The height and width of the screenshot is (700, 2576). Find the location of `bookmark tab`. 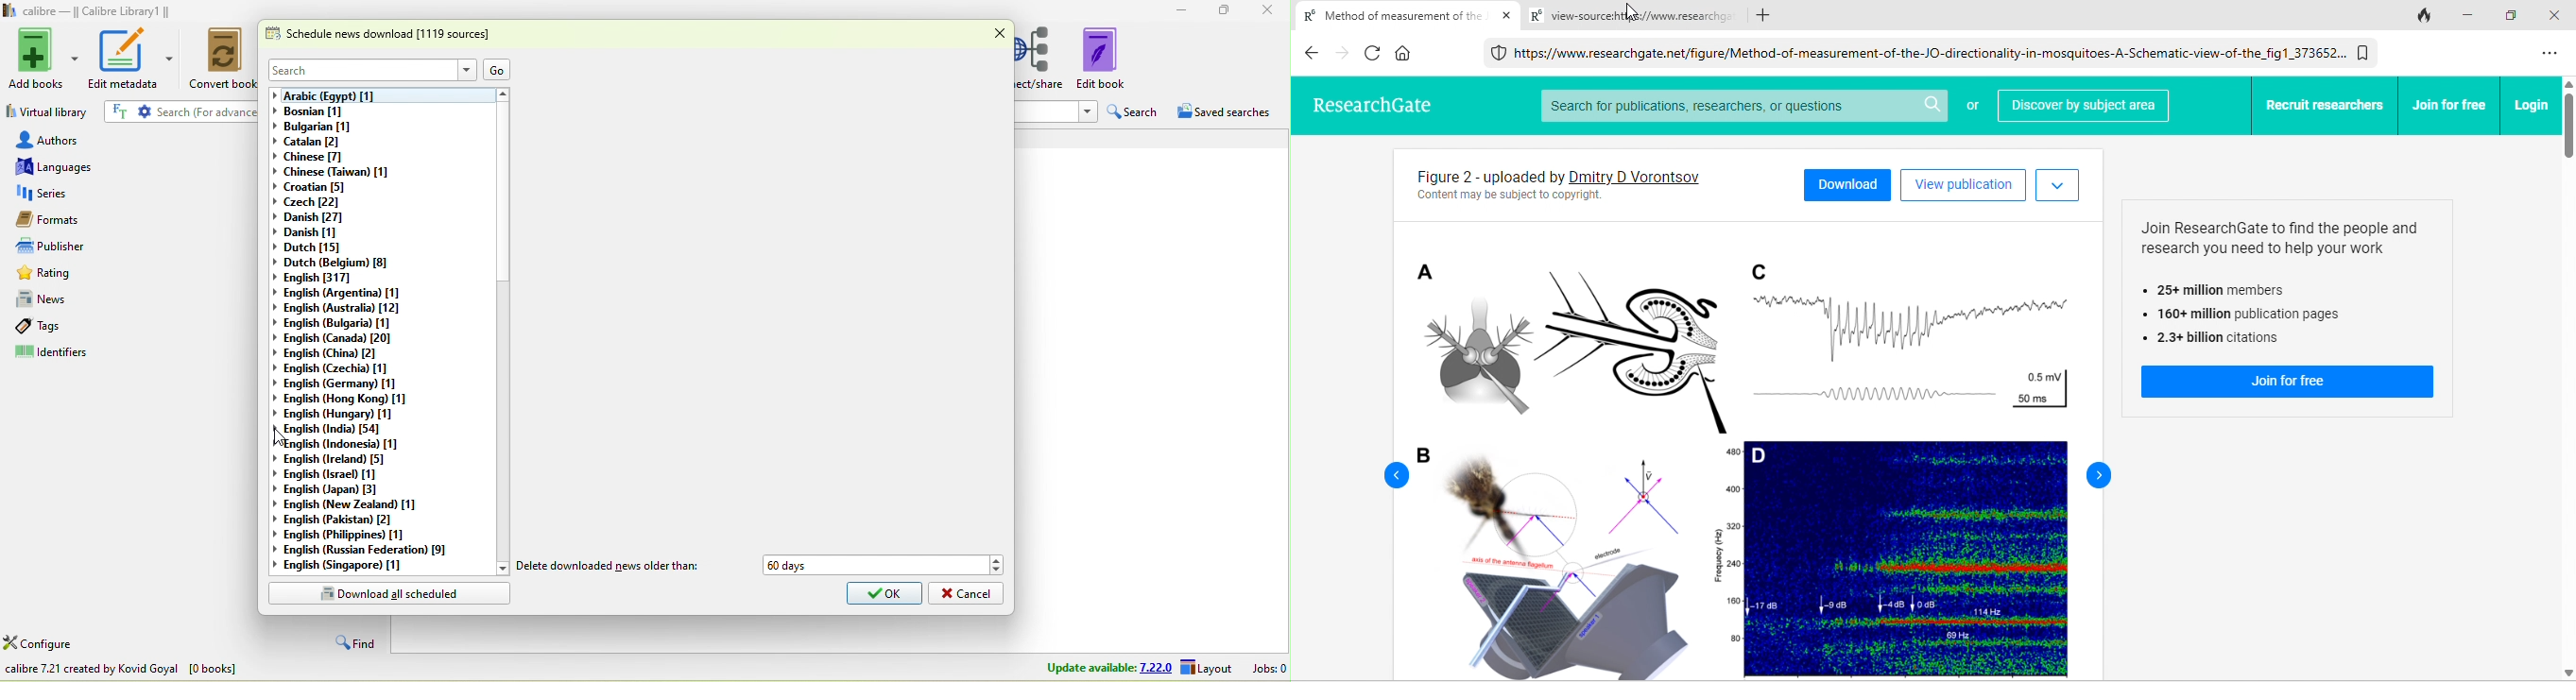

bookmark tab is located at coordinates (2364, 52).